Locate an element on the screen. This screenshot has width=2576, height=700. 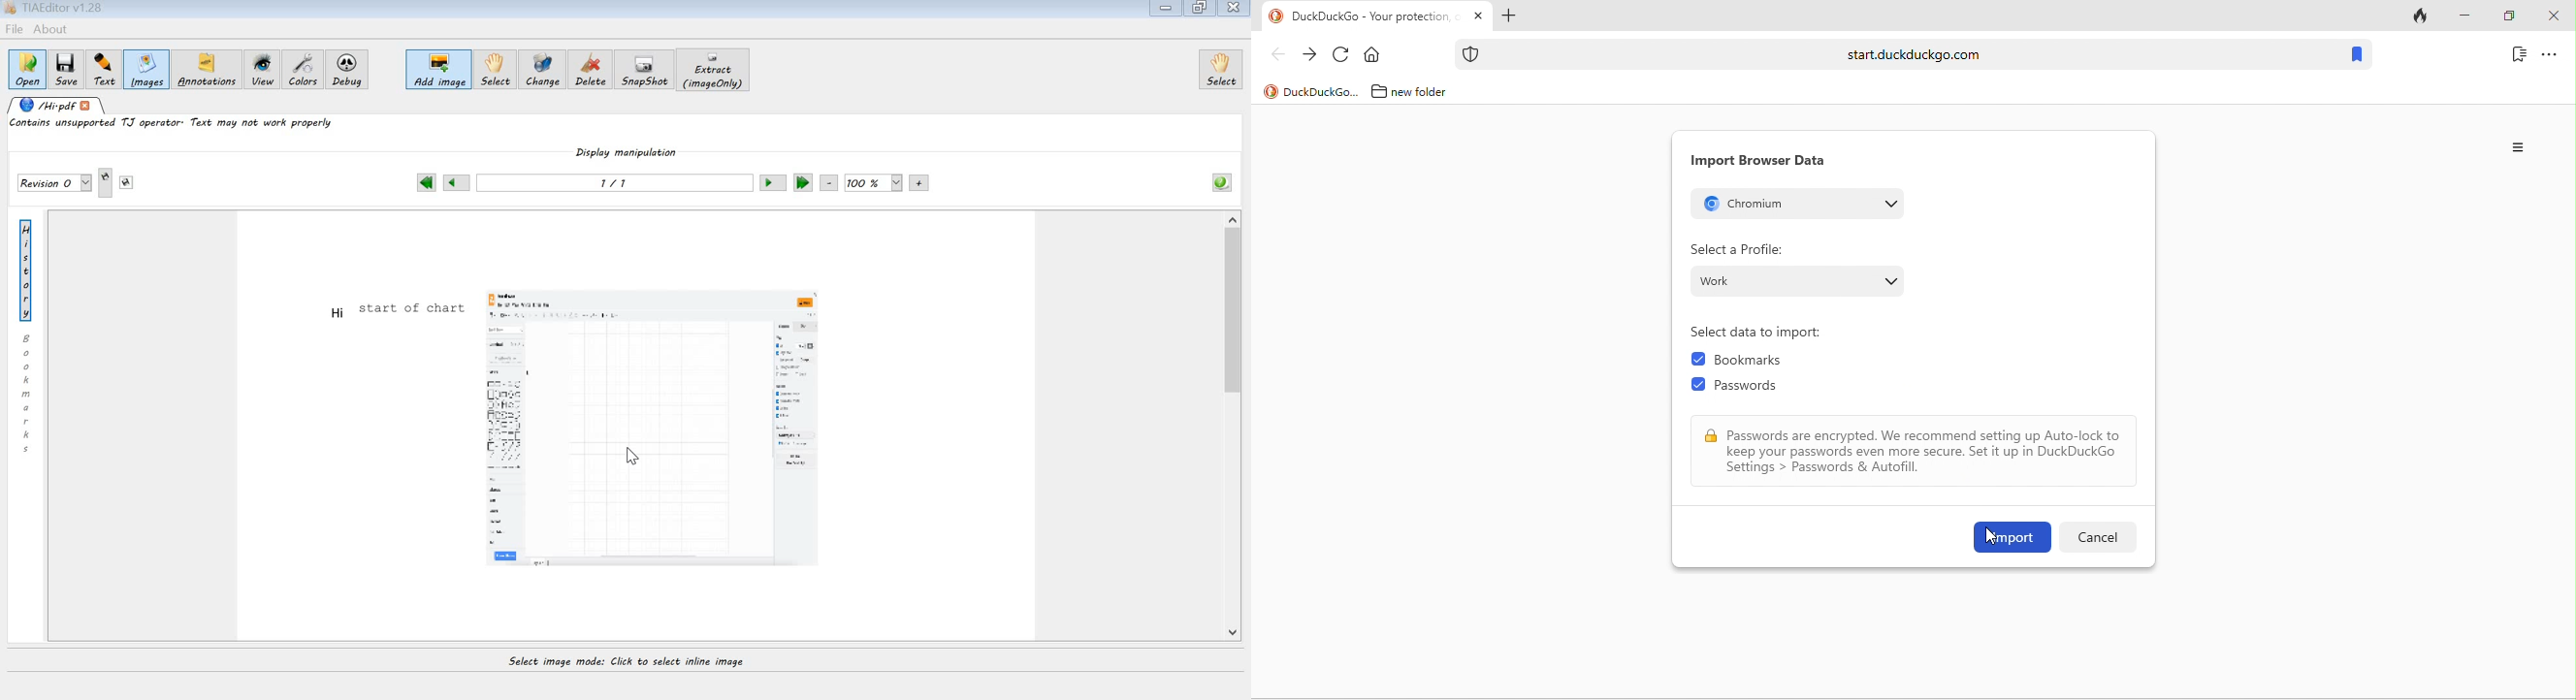
restore down is located at coordinates (1202, 8).